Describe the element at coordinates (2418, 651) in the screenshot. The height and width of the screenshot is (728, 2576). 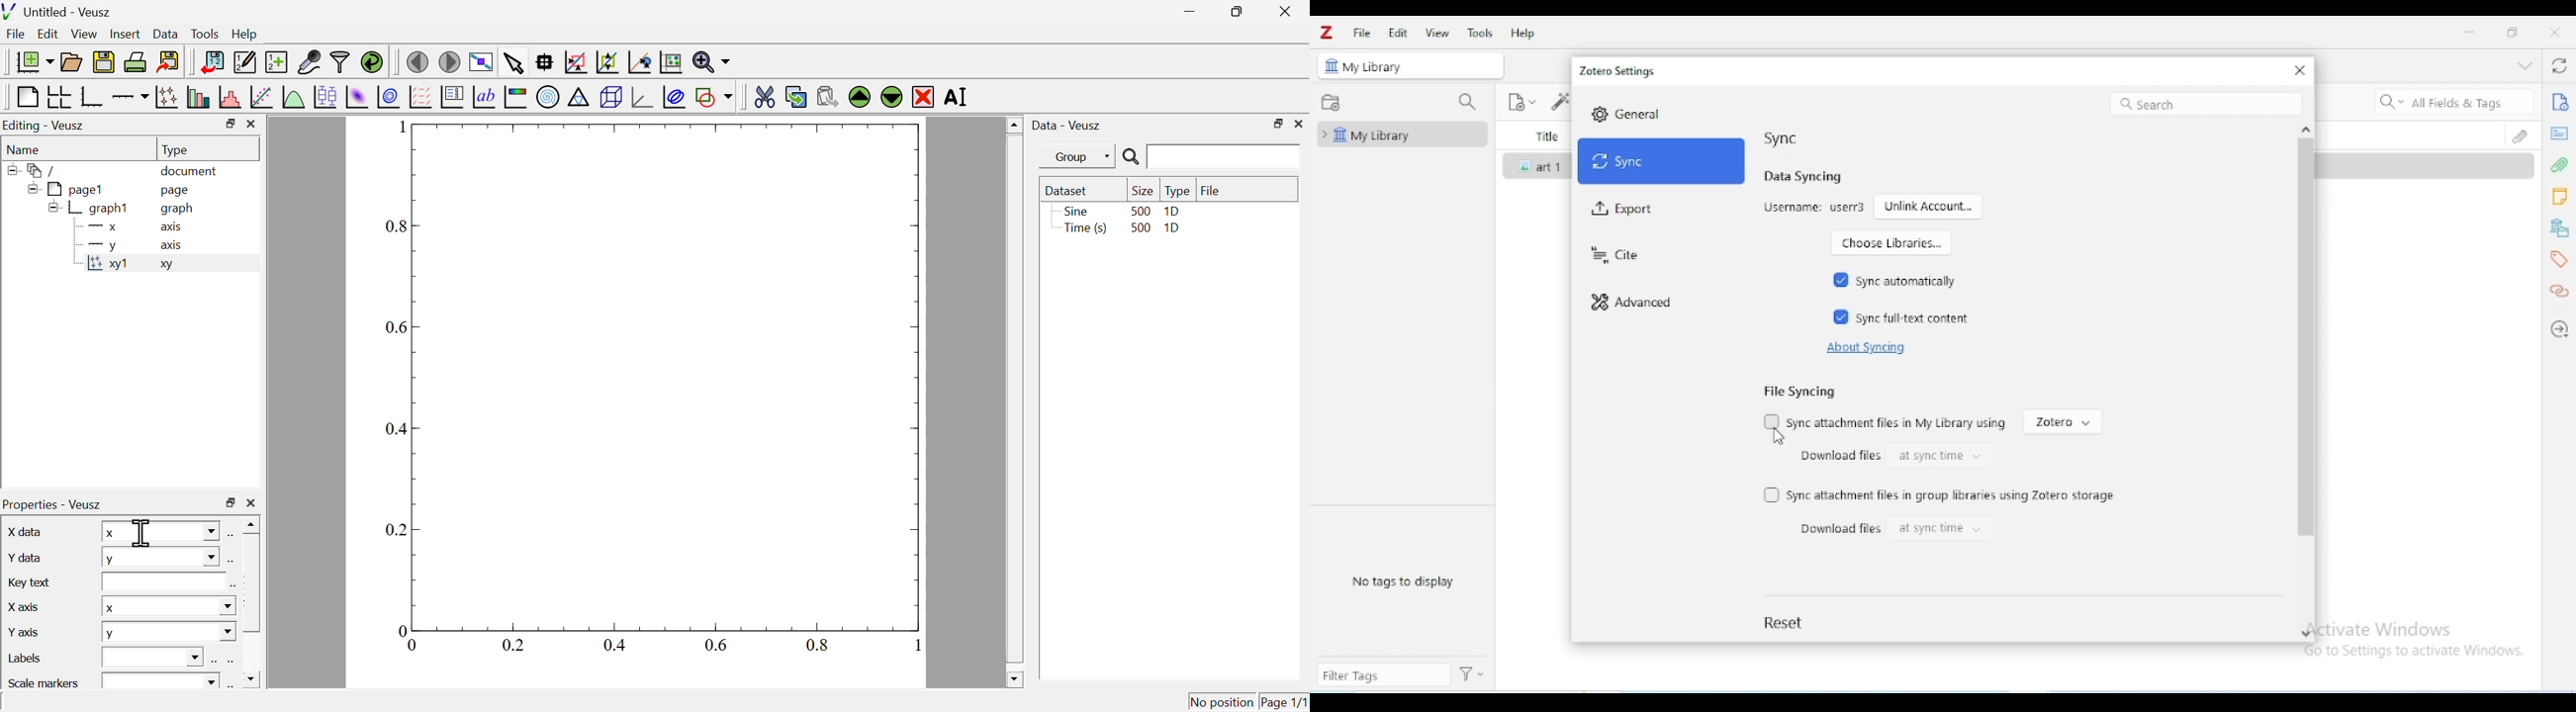
I see `Go to Settings to activate Windows.` at that location.